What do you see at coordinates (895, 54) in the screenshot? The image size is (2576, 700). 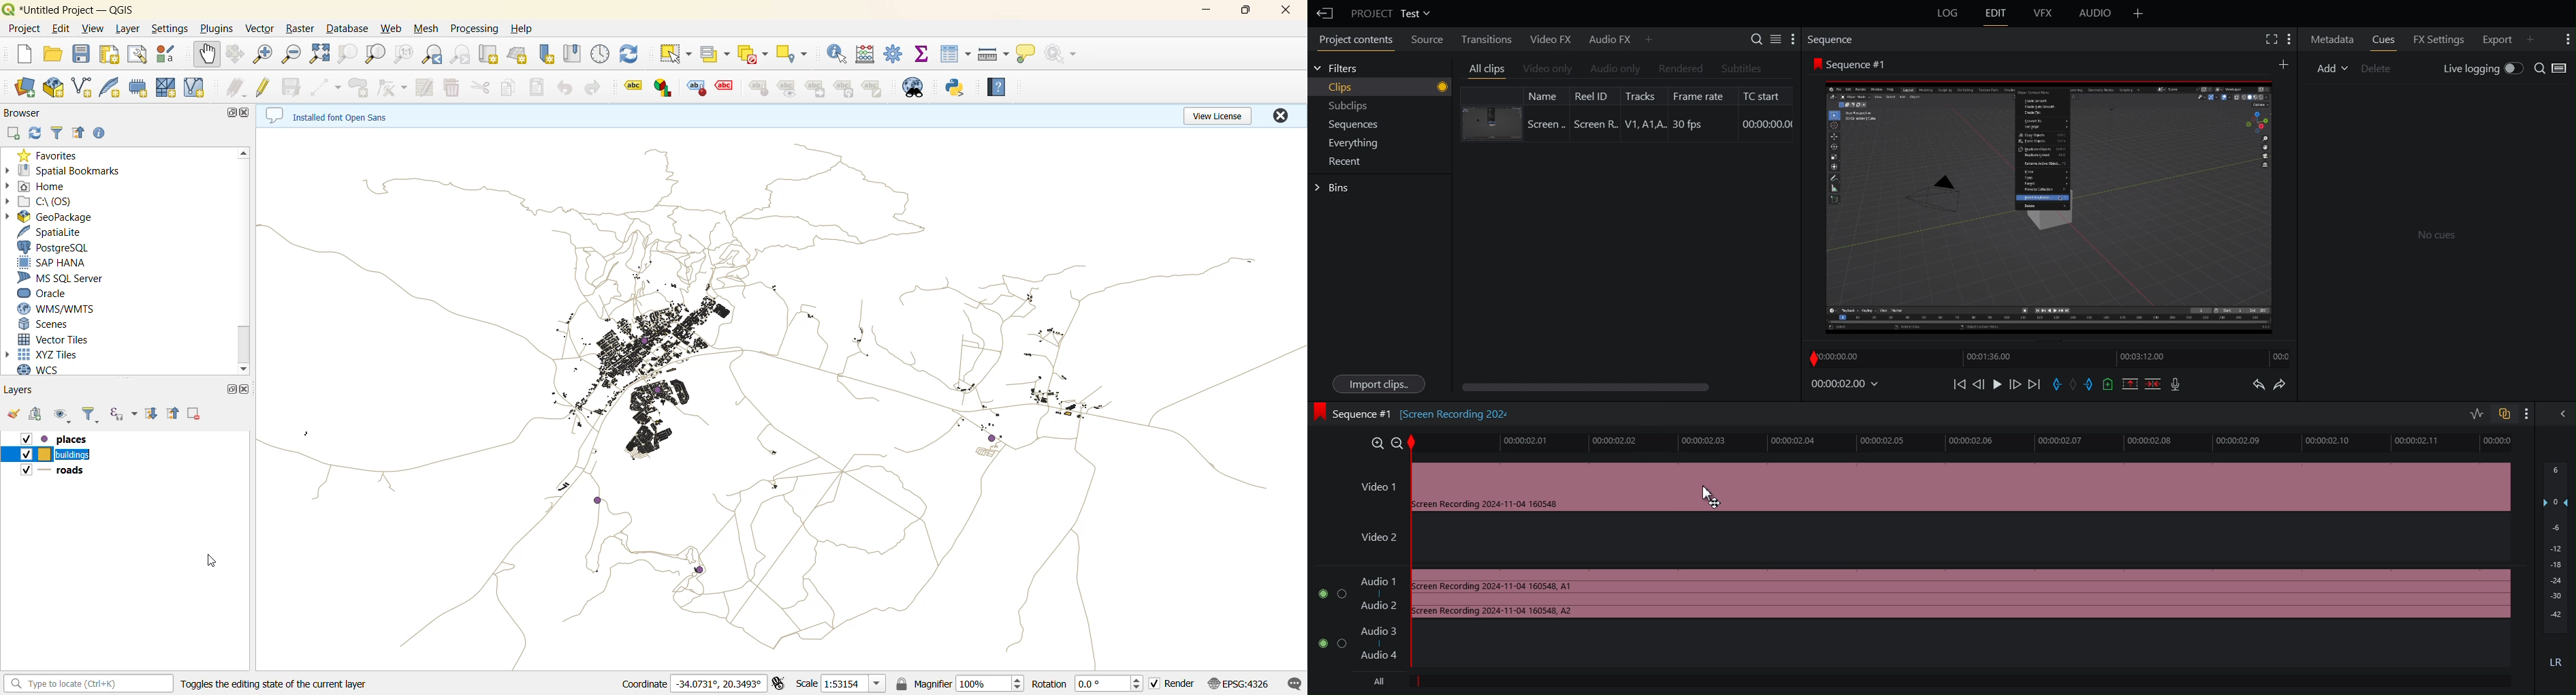 I see `toolbox` at bounding box center [895, 54].